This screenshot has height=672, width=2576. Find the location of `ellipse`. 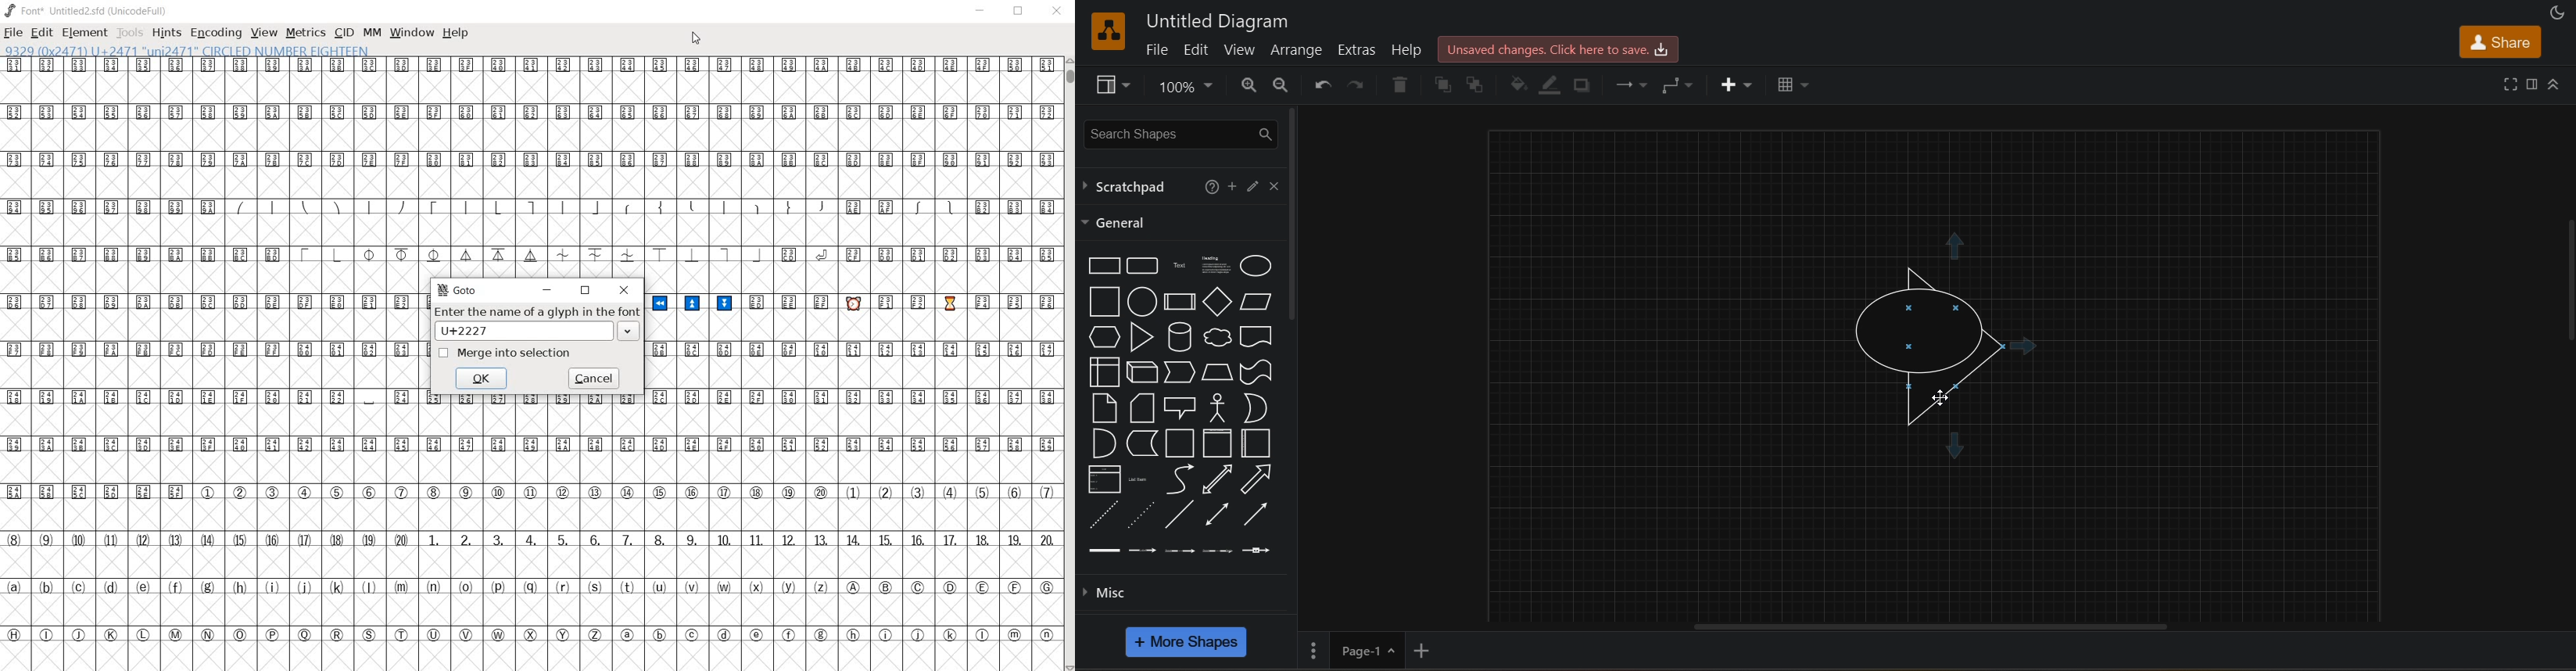

ellipse is located at coordinates (1256, 265).